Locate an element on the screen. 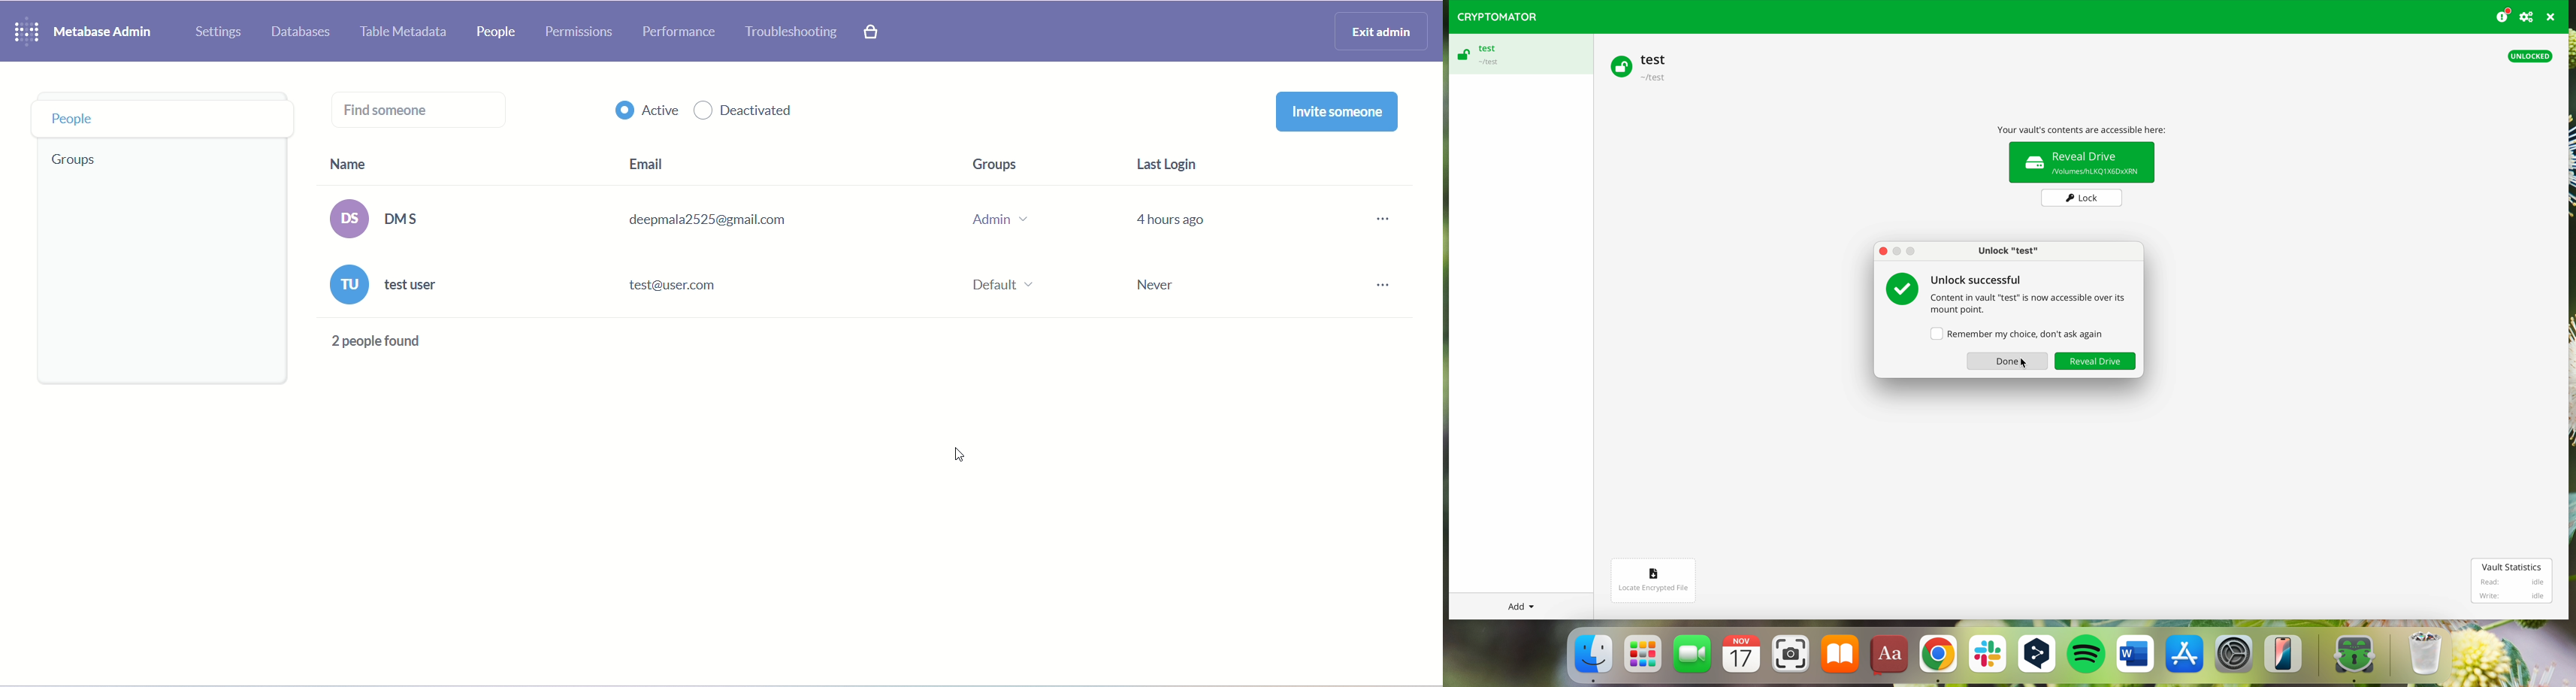  Slack is located at coordinates (1987, 658).